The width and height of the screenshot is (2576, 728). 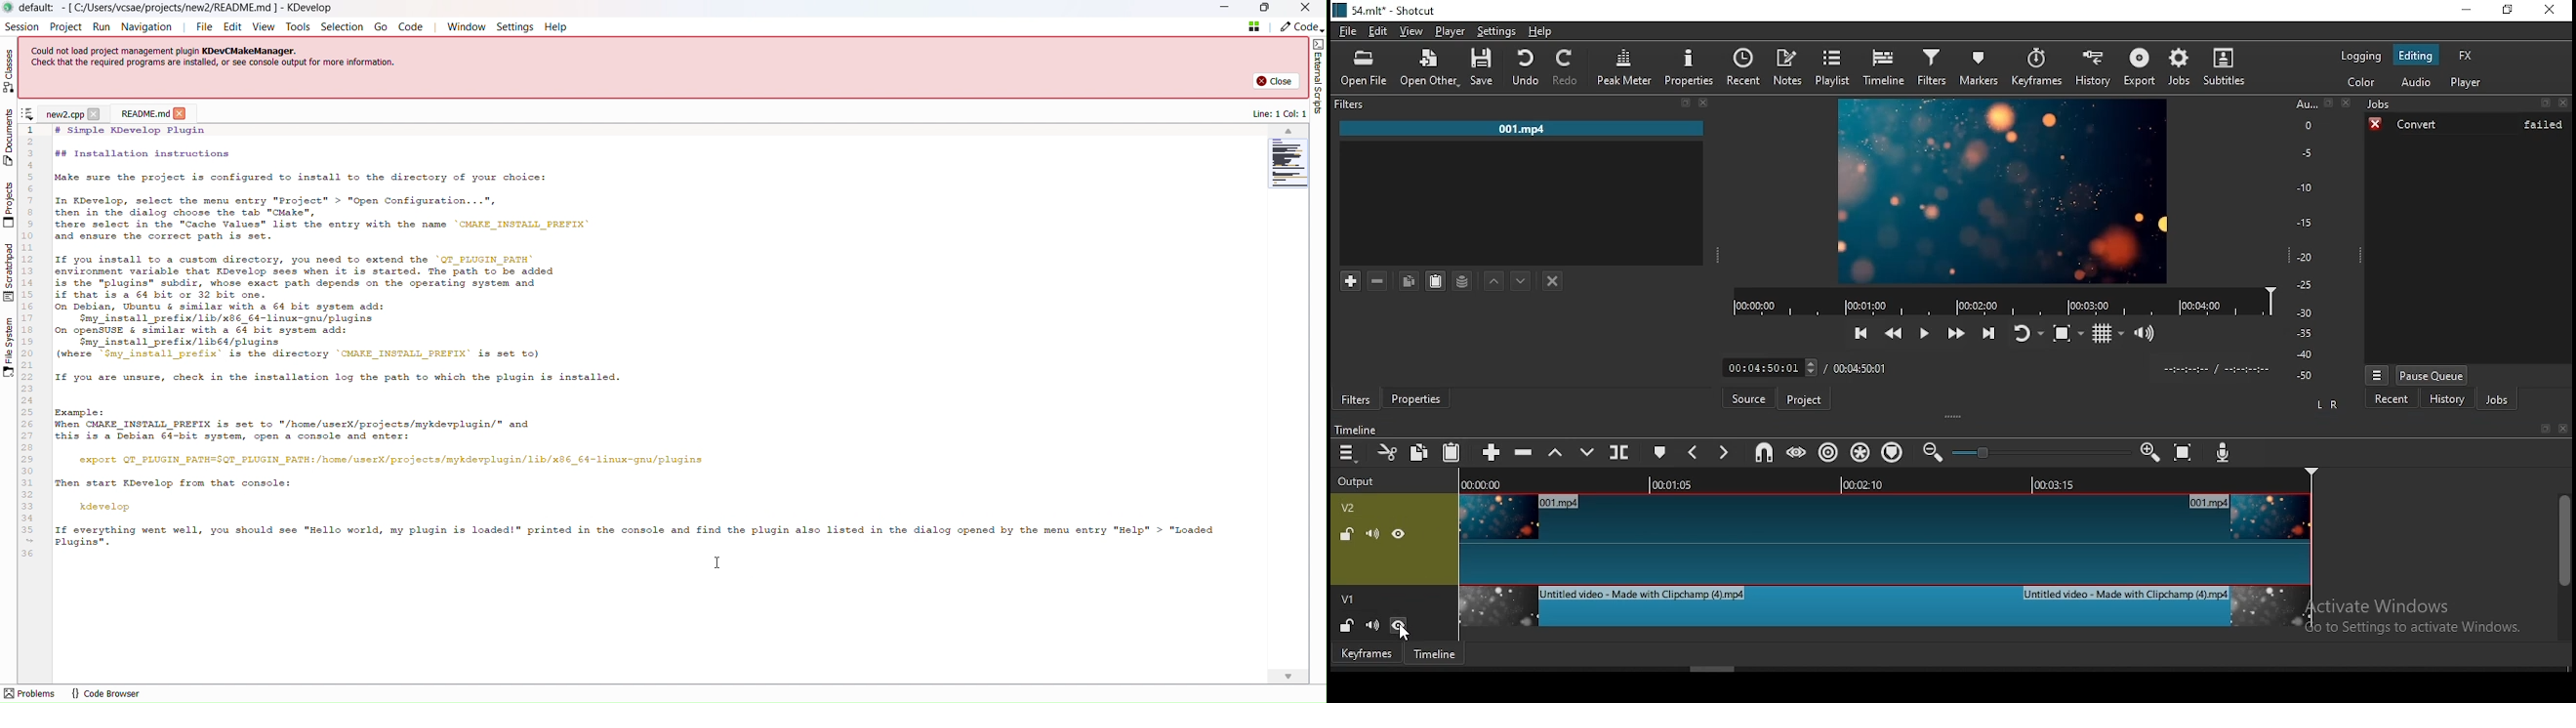 What do you see at coordinates (1401, 624) in the screenshot?
I see `hide /unhide` at bounding box center [1401, 624].